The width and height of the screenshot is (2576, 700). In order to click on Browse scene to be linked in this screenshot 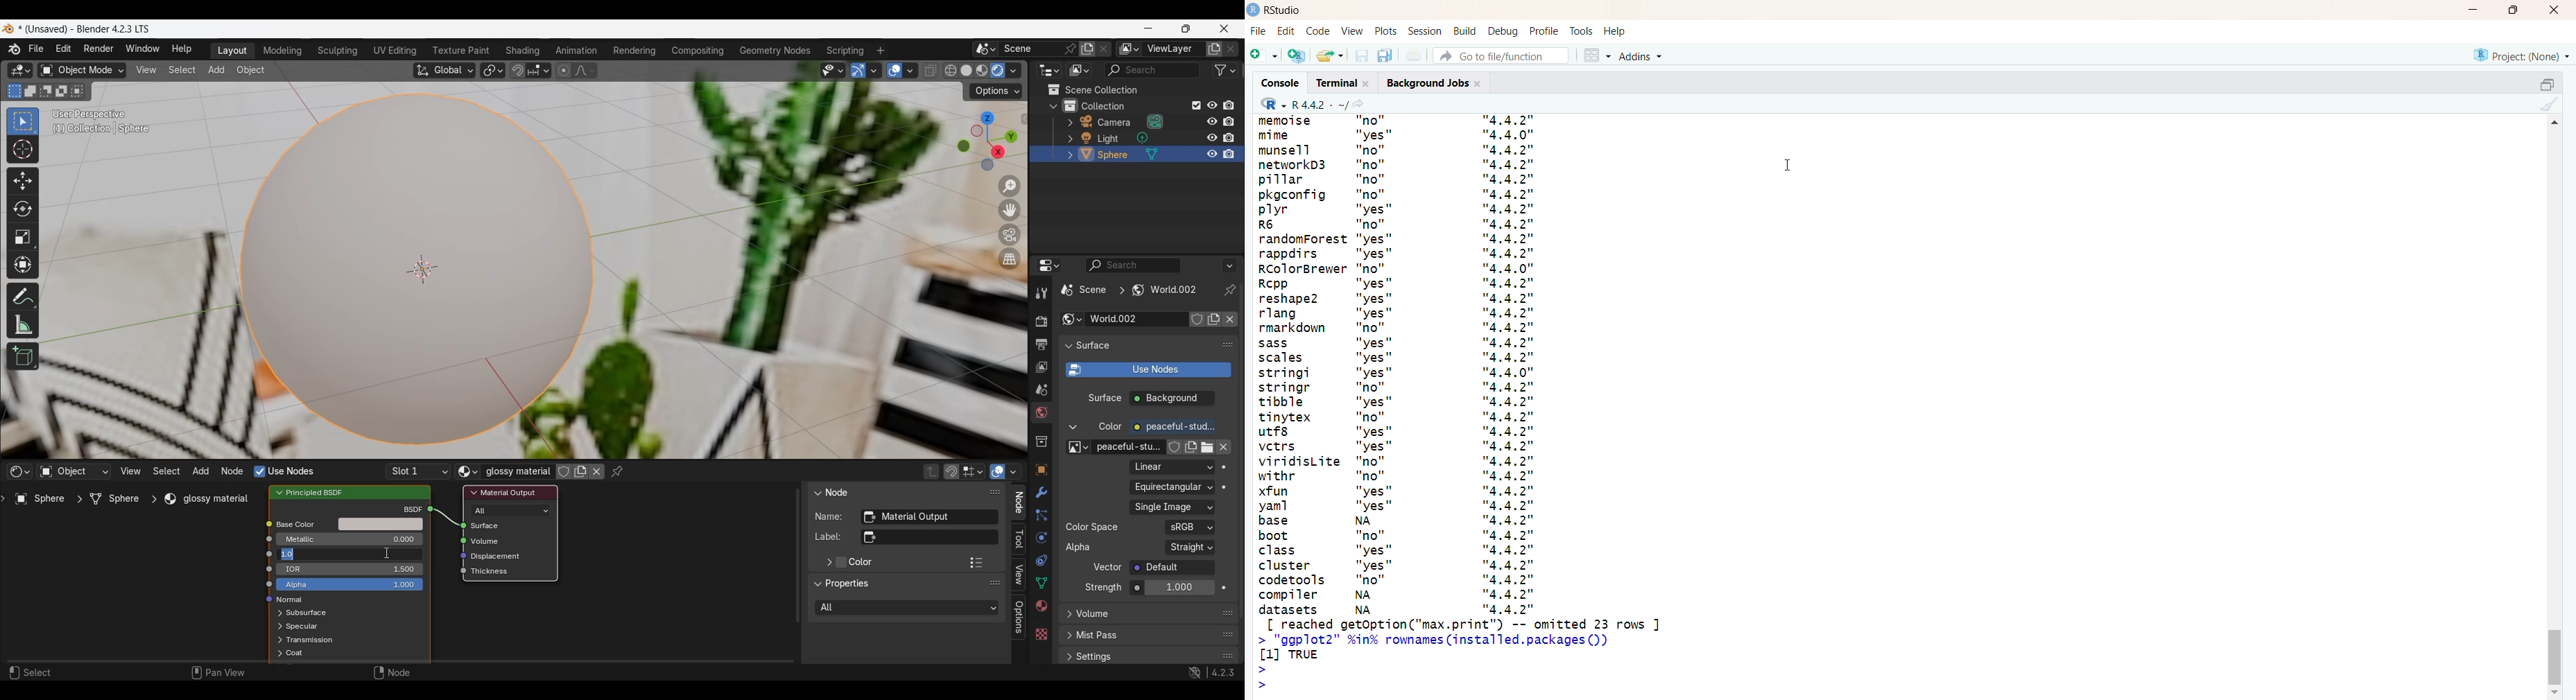, I will do `click(986, 49)`.